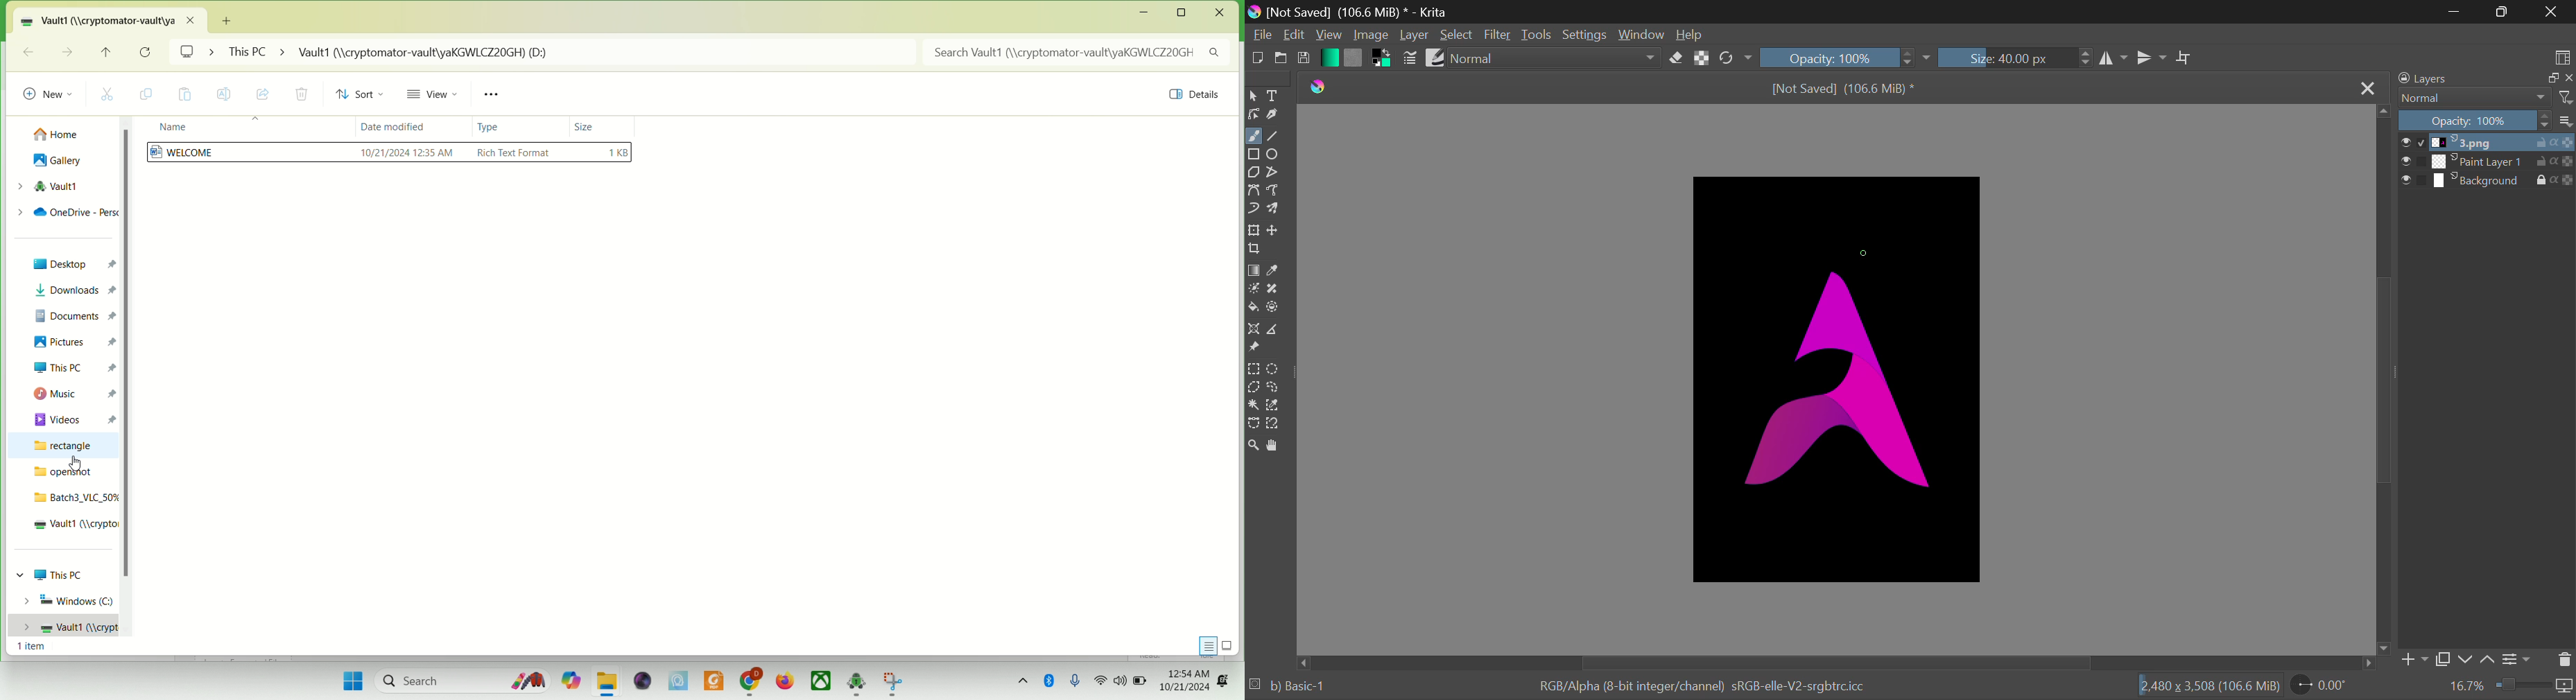  What do you see at coordinates (1185, 689) in the screenshot?
I see `10/21/2024` at bounding box center [1185, 689].